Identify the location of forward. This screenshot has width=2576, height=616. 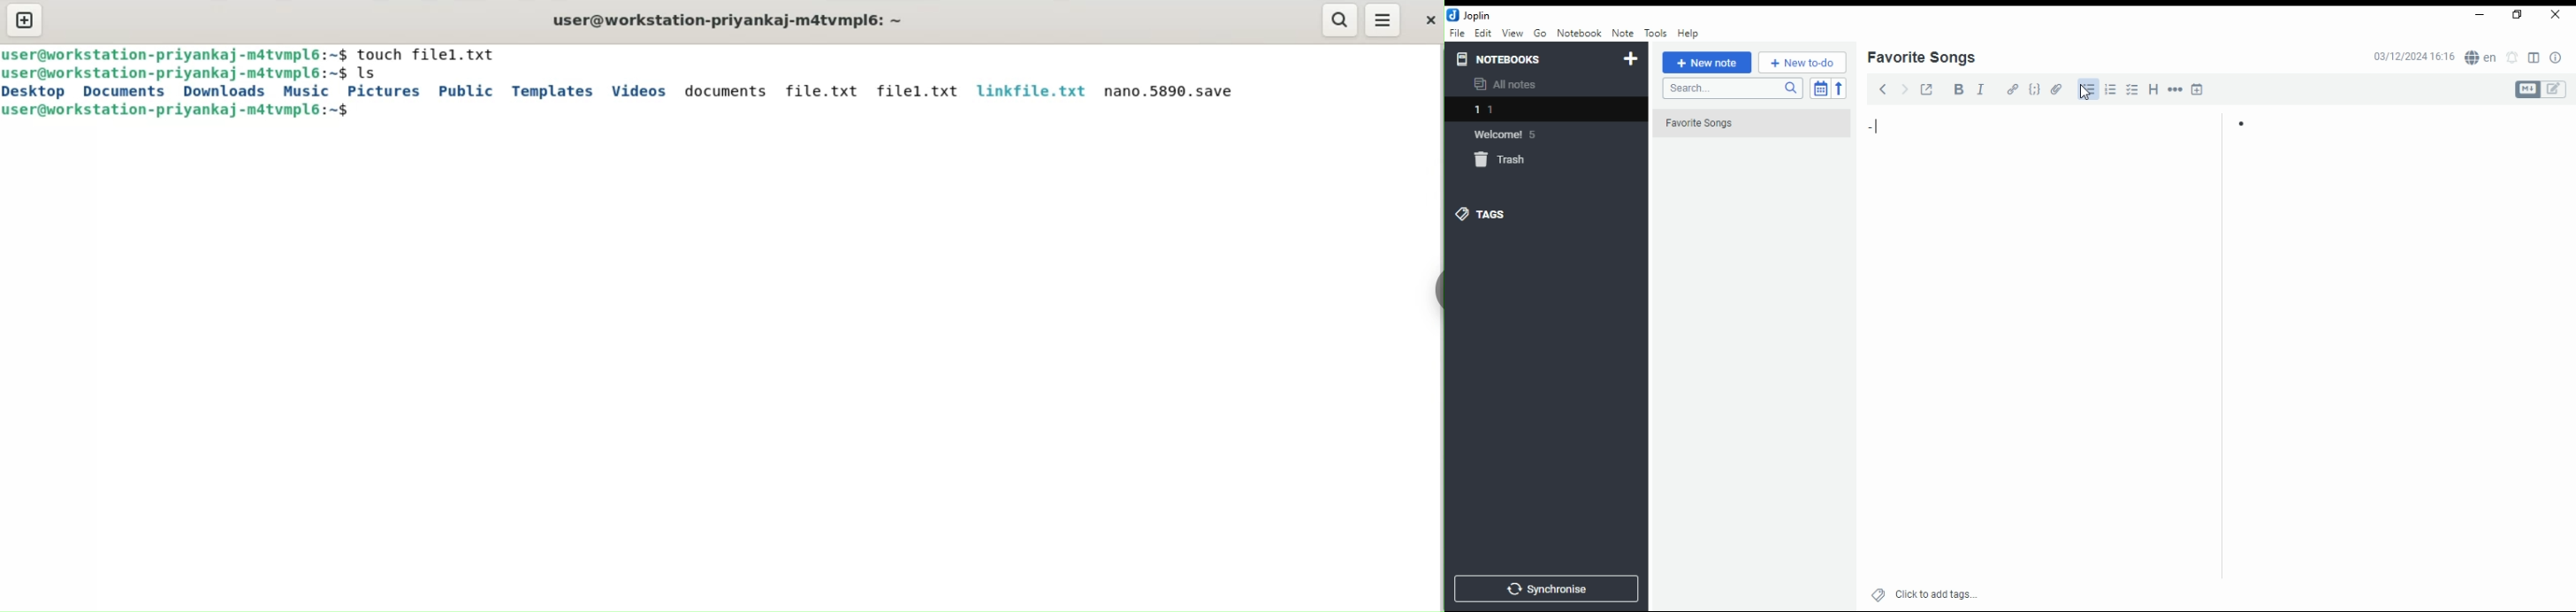
(1904, 88).